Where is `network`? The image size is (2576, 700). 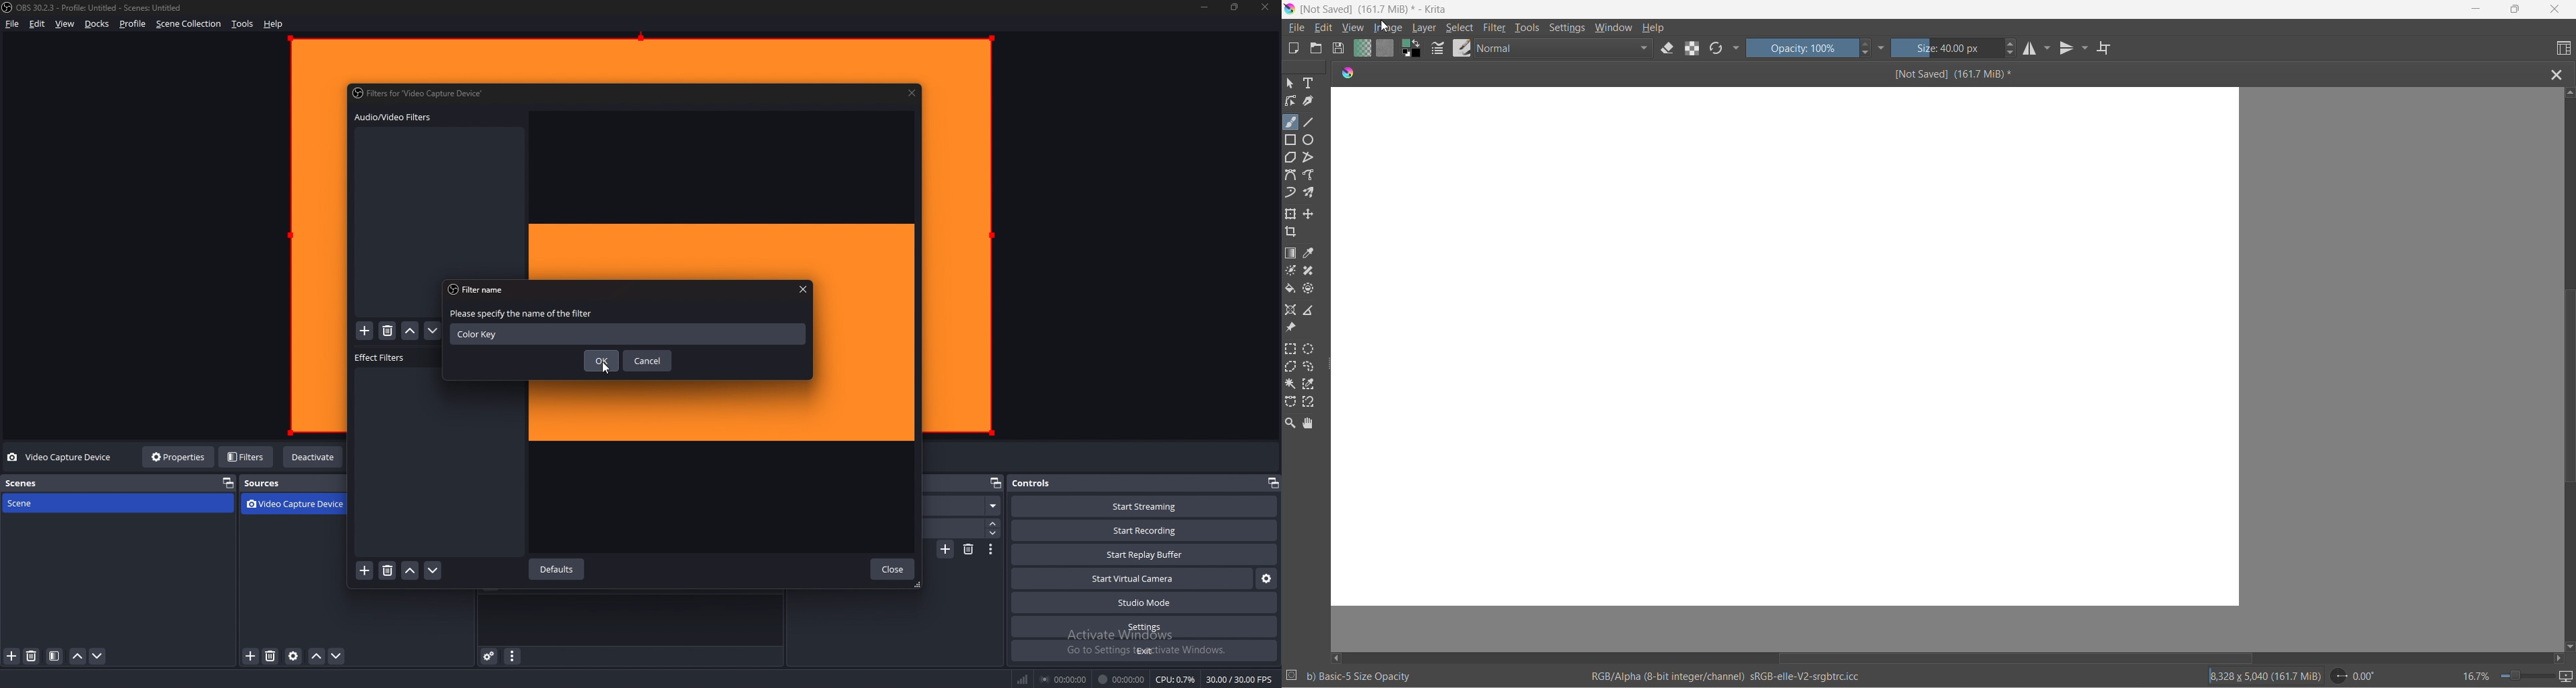
network is located at coordinates (1025, 679).